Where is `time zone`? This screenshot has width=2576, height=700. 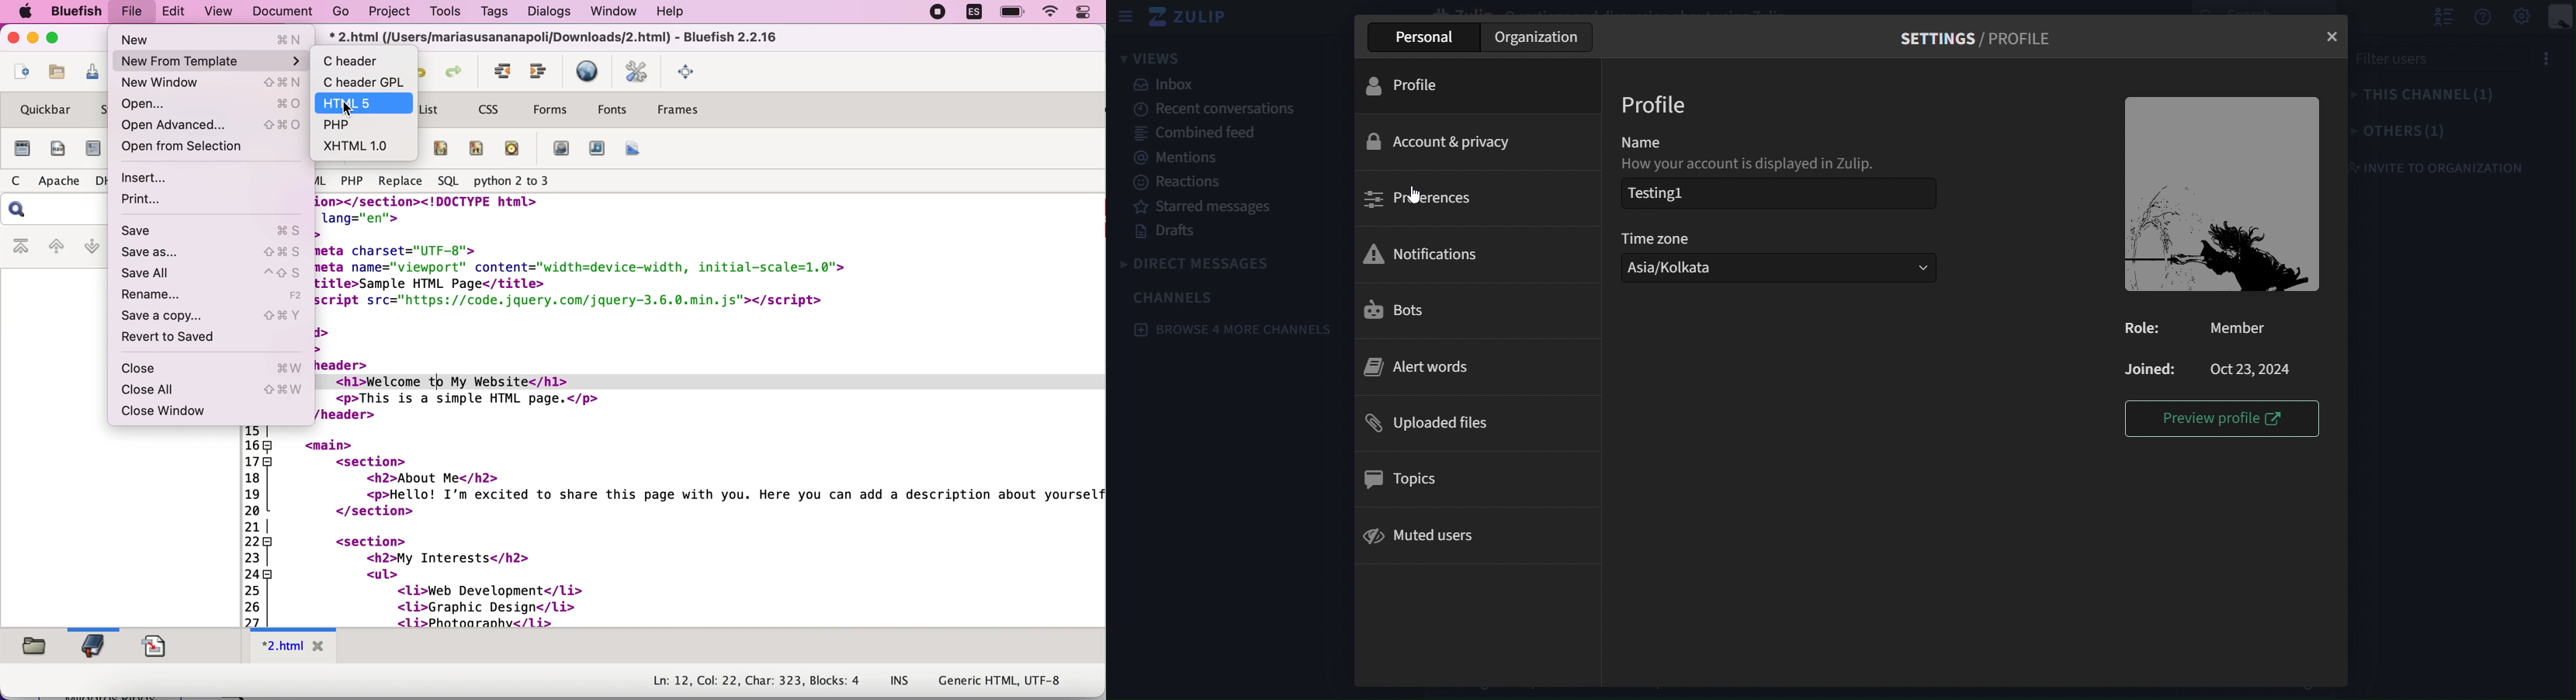 time zone is located at coordinates (1680, 237).